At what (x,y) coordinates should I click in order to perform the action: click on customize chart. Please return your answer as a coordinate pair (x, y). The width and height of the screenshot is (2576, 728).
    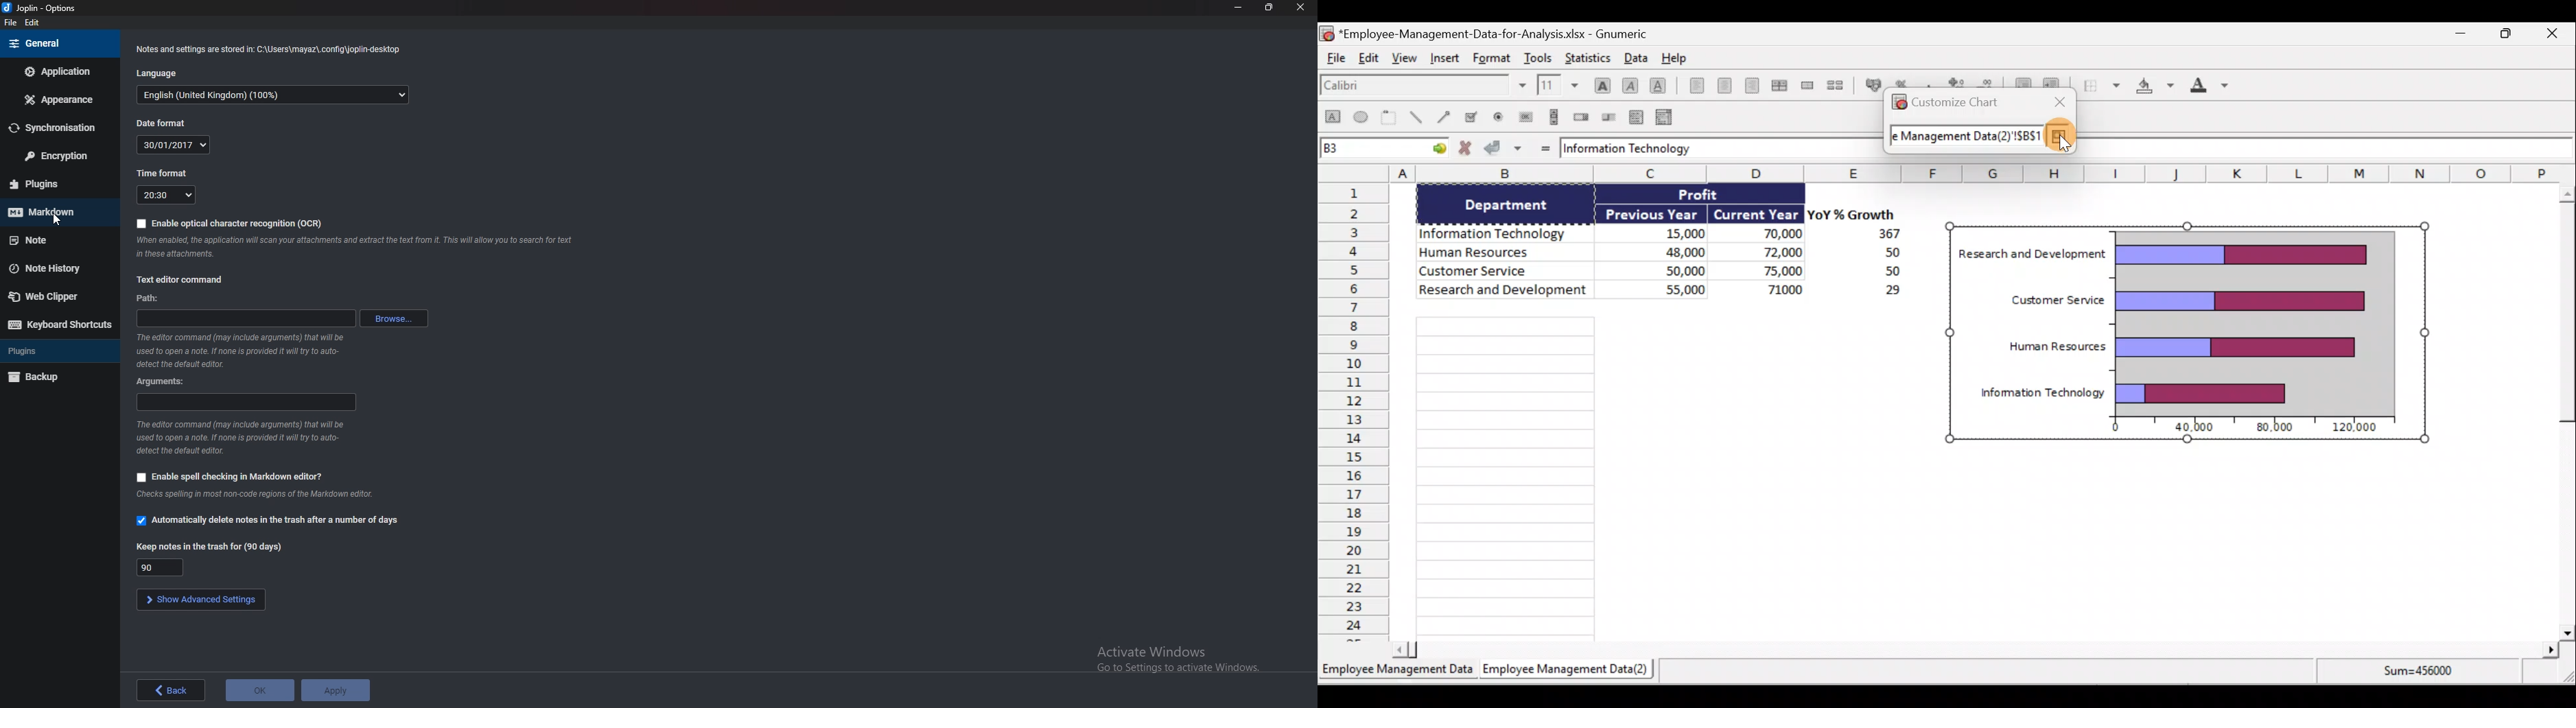
    Looking at the image, I should click on (1945, 101).